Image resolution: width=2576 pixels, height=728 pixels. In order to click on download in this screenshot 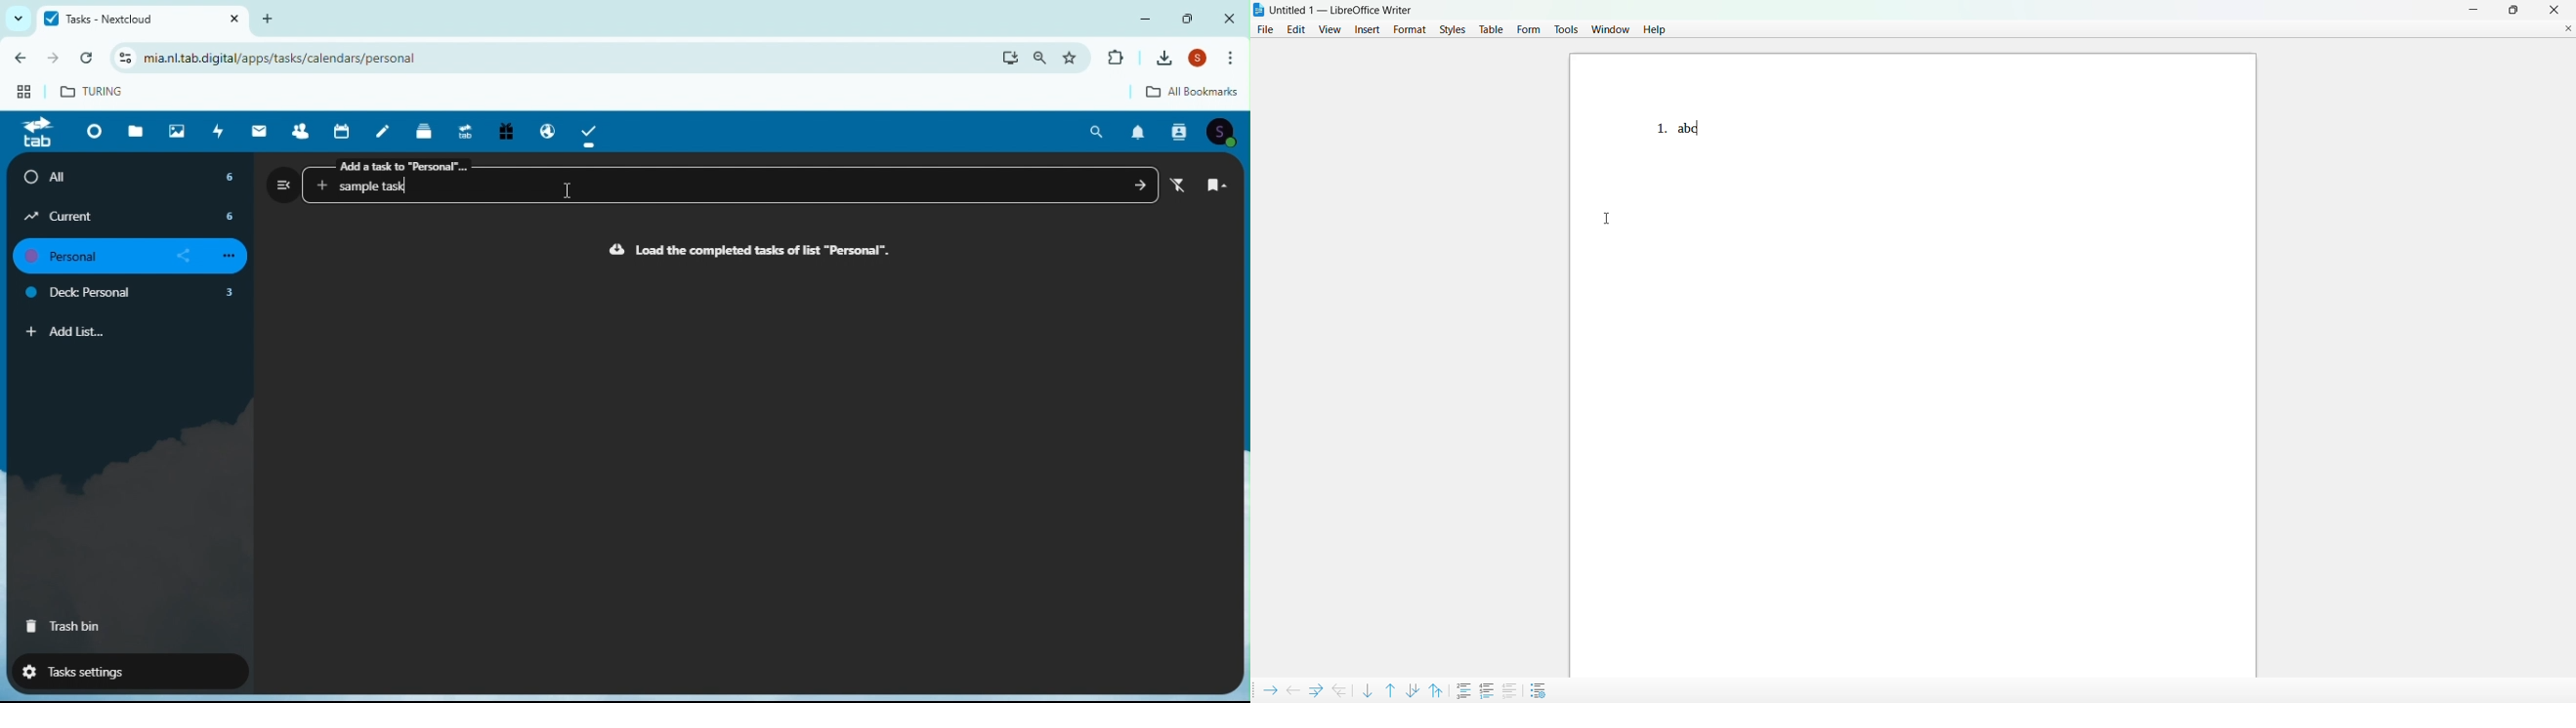, I will do `click(1010, 58)`.